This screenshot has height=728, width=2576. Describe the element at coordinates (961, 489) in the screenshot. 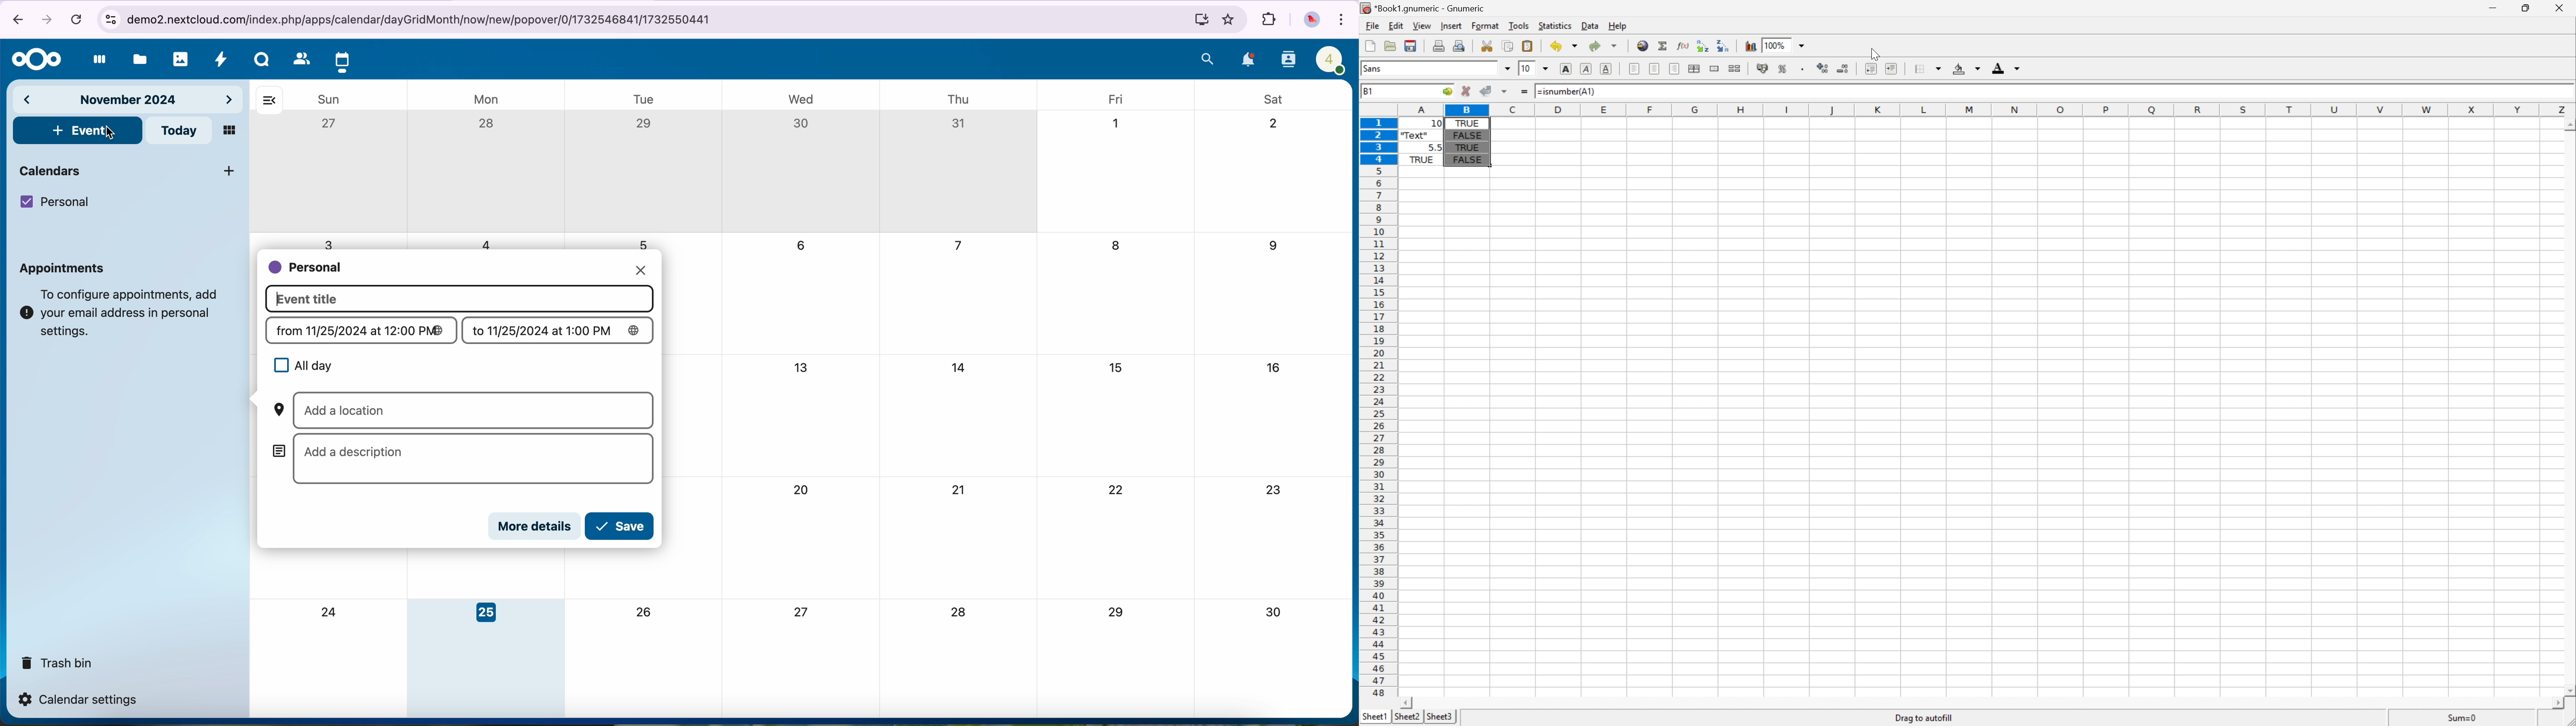

I see `21` at that location.